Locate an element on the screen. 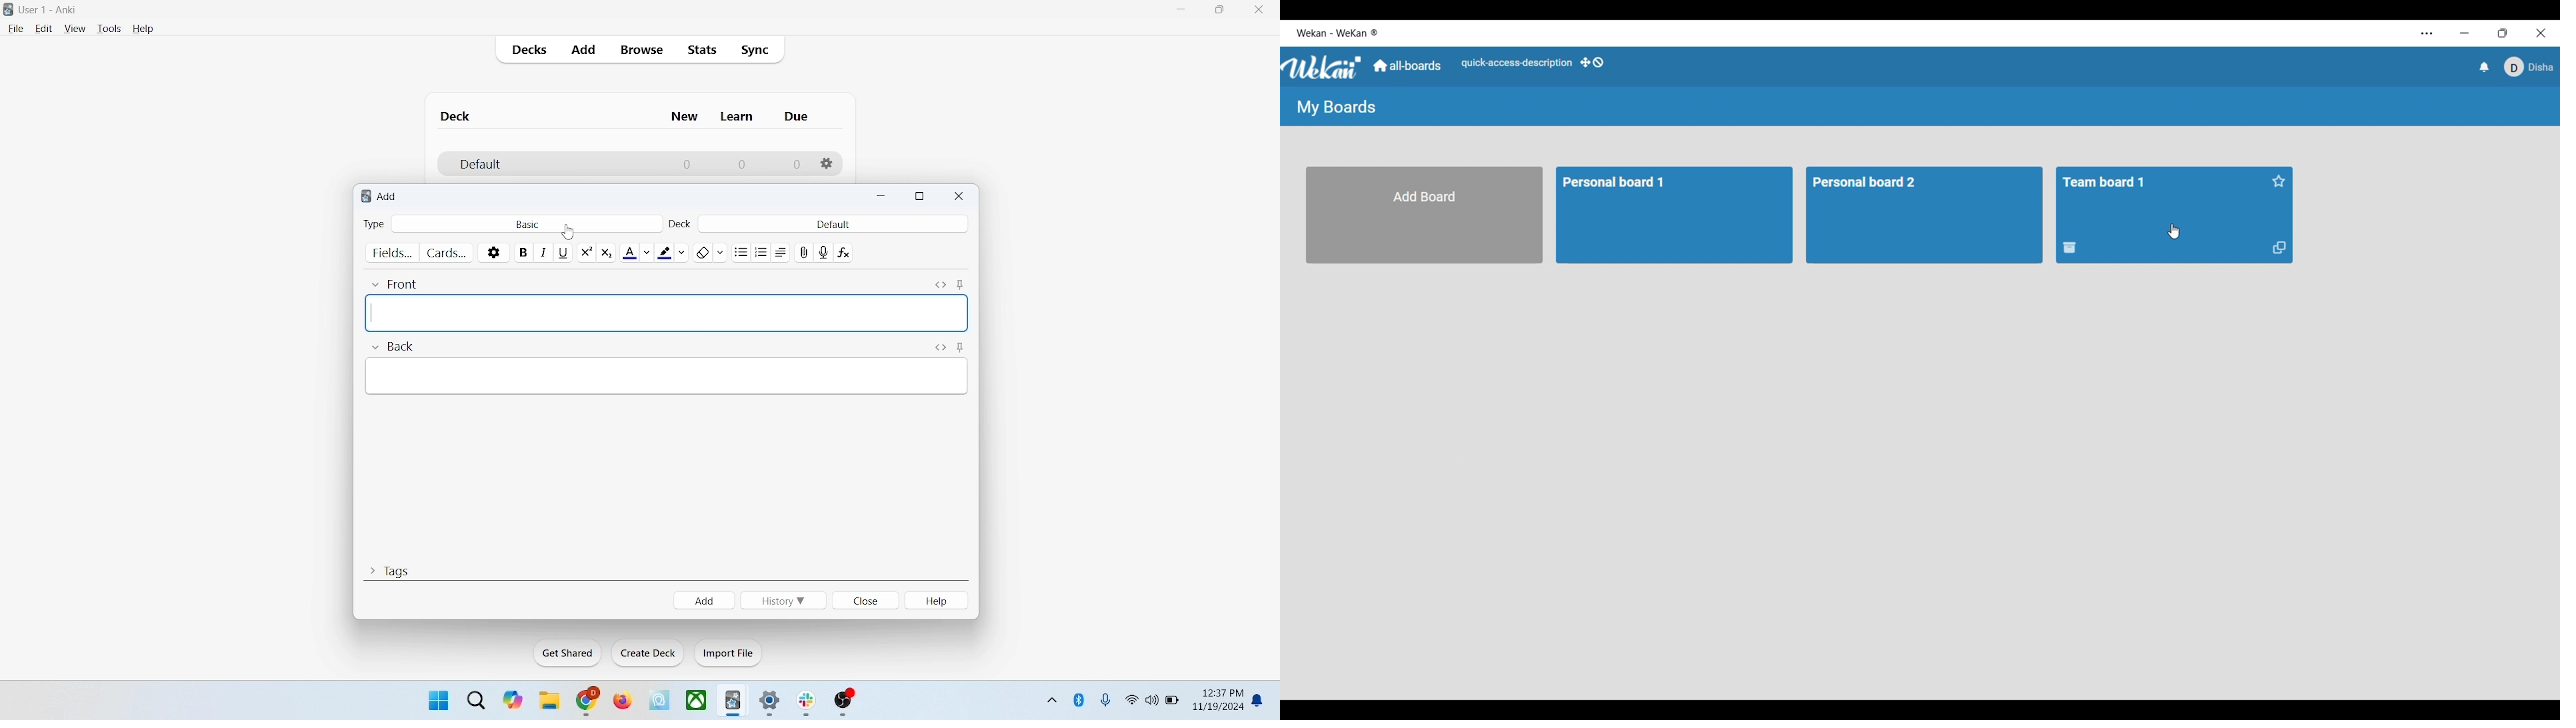  window is located at coordinates (436, 699).